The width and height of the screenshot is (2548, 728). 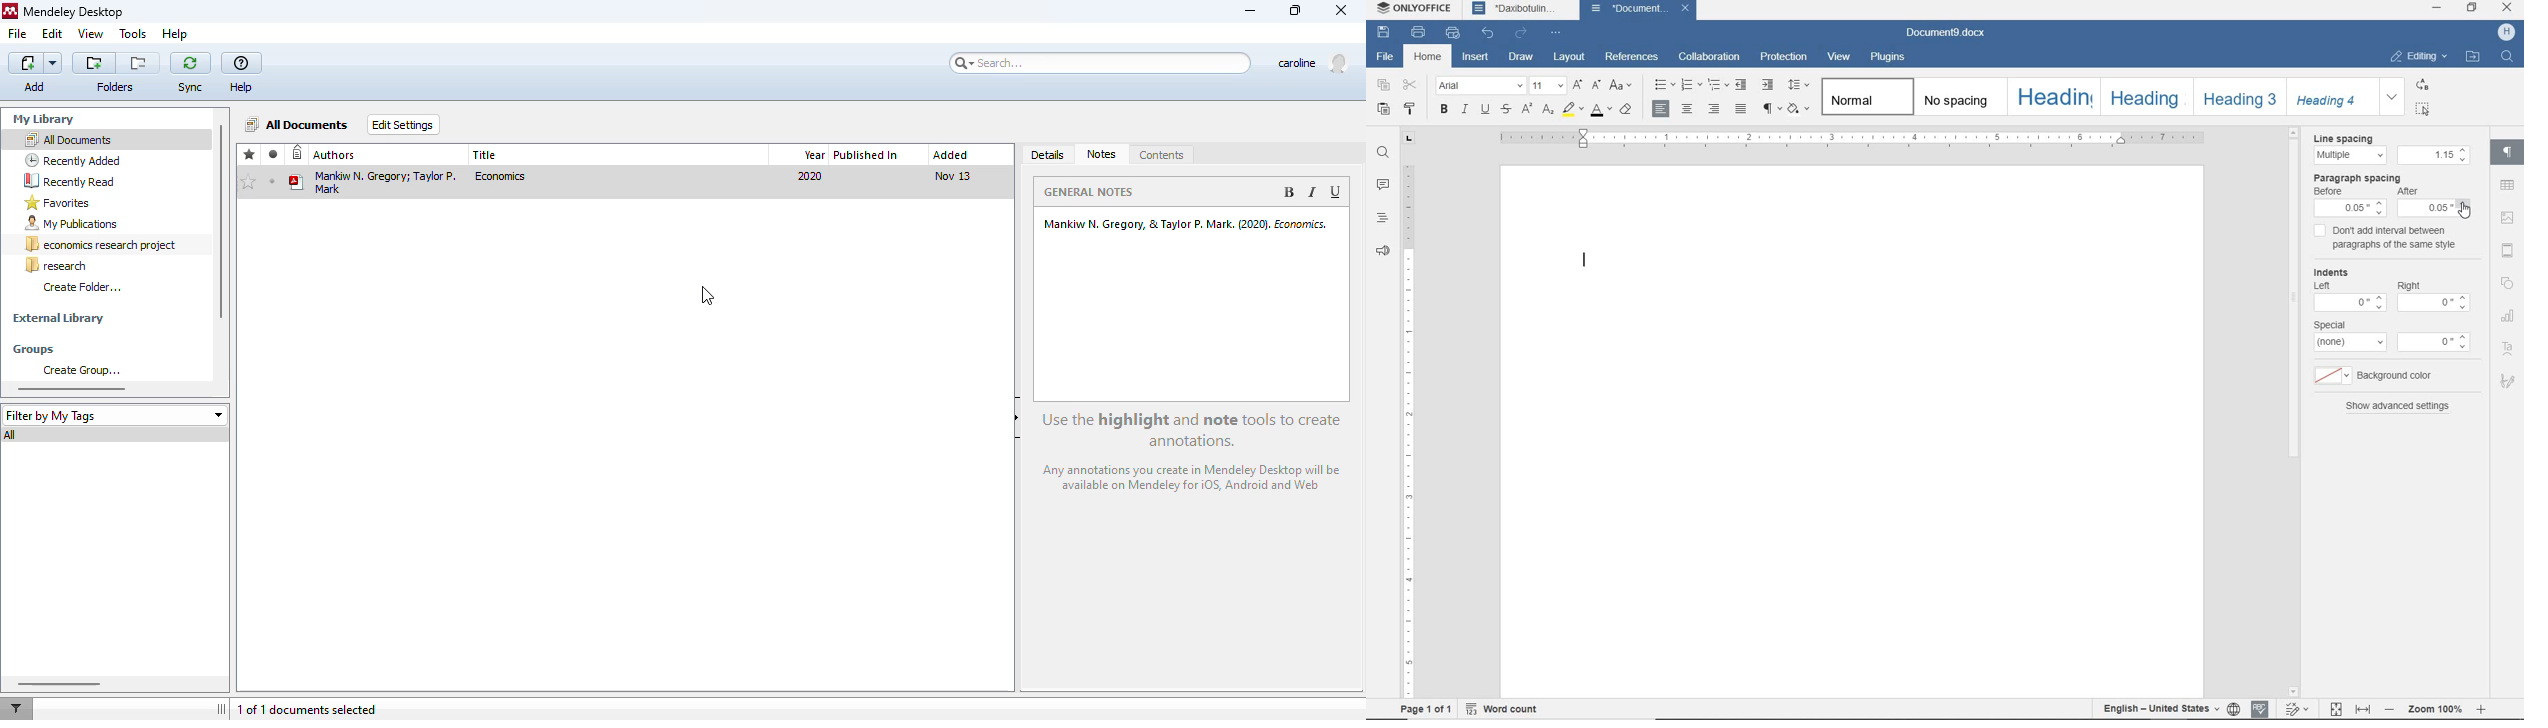 What do you see at coordinates (2329, 191) in the screenshot?
I see `before` at bounding box center [2329, 191].